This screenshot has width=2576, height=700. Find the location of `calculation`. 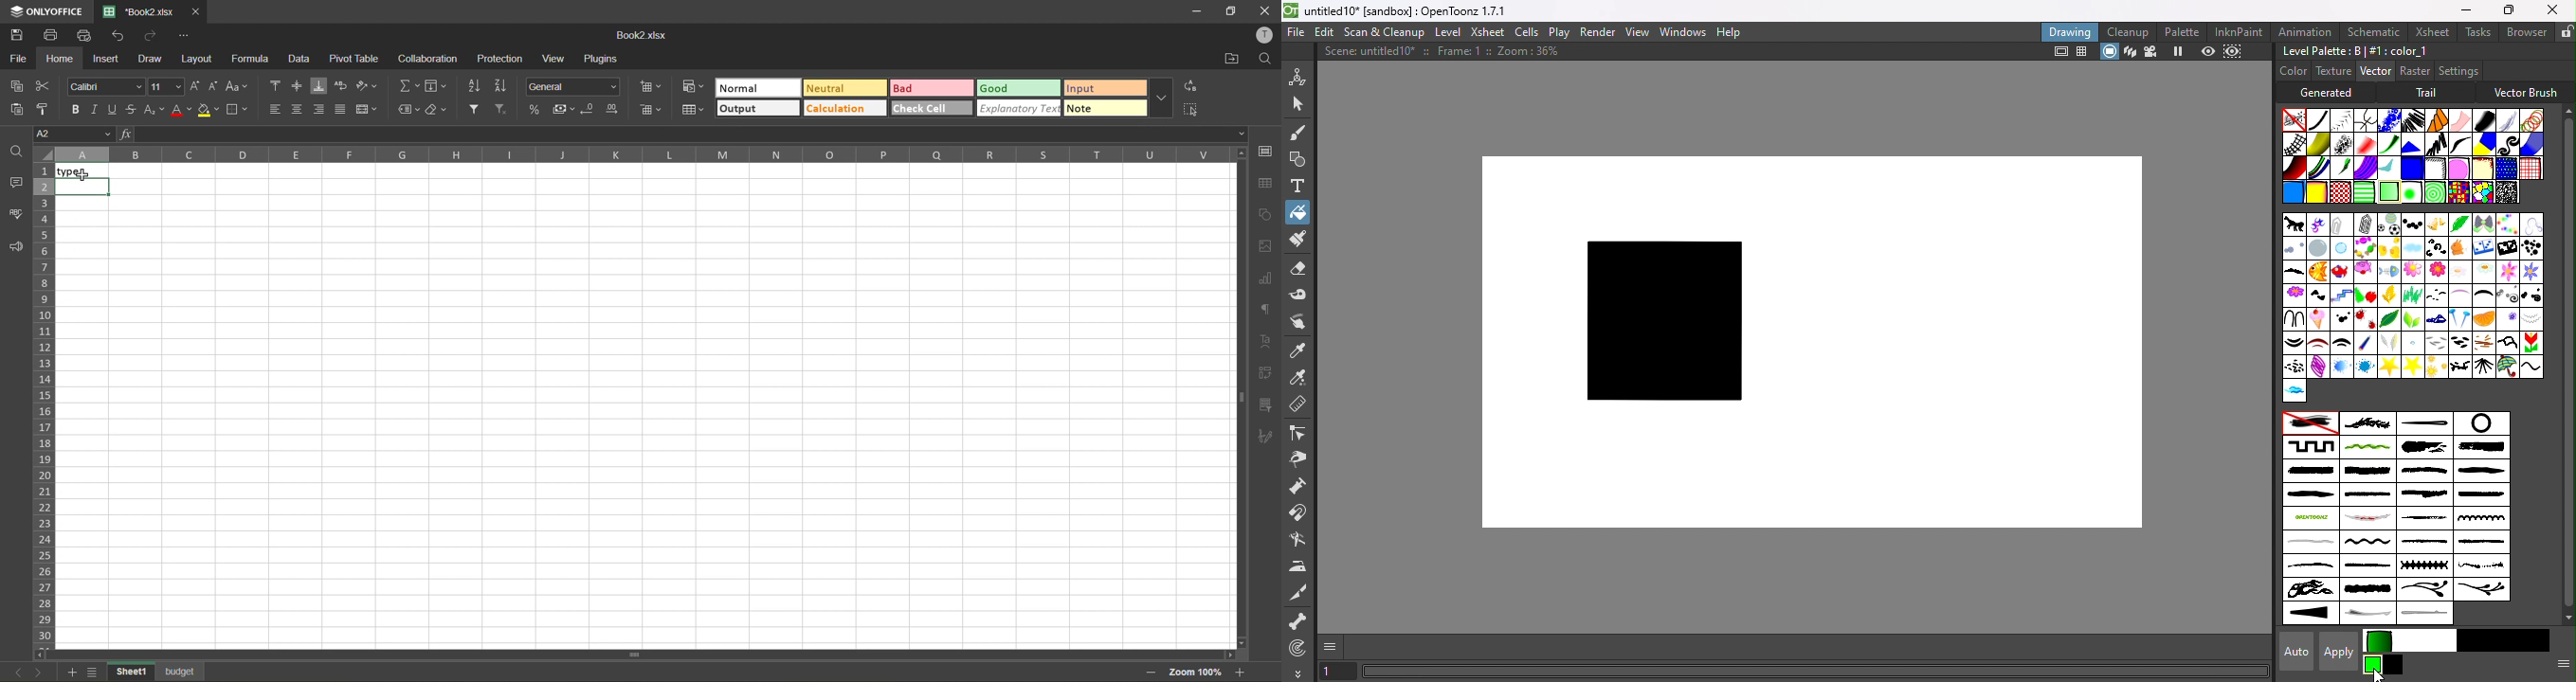

calculation is located at coordinates (845, 109).